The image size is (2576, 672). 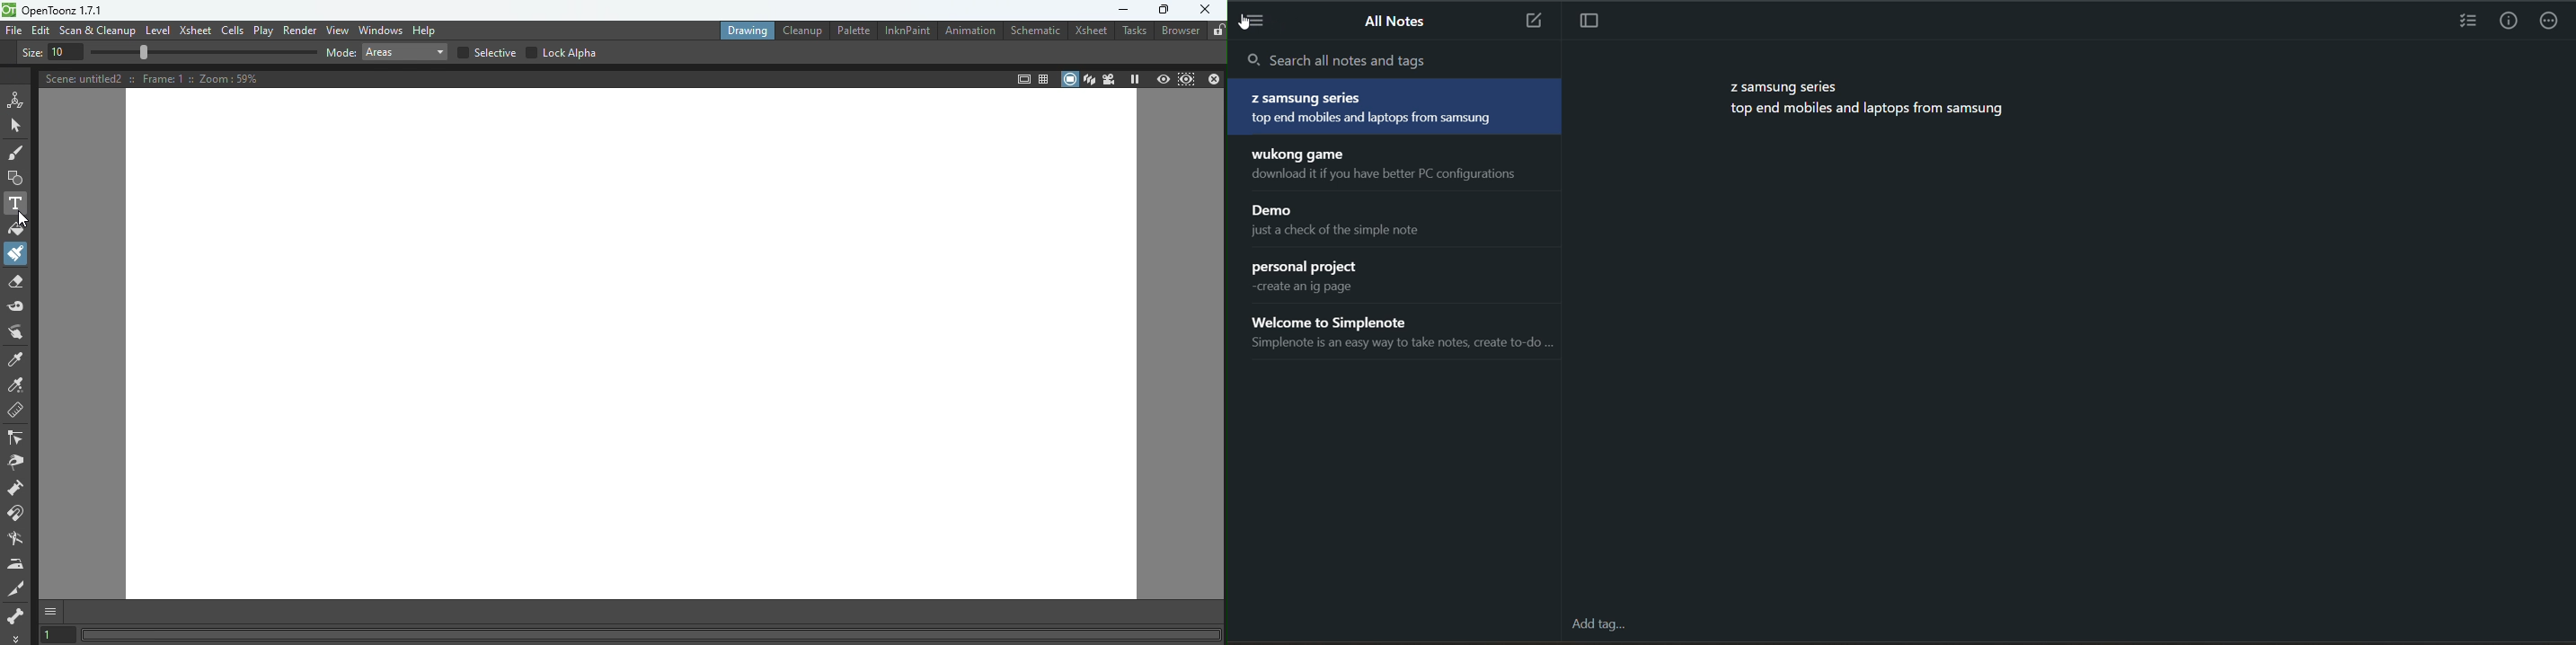 I want to click on Eraser tool, so click(x=16, y=280).